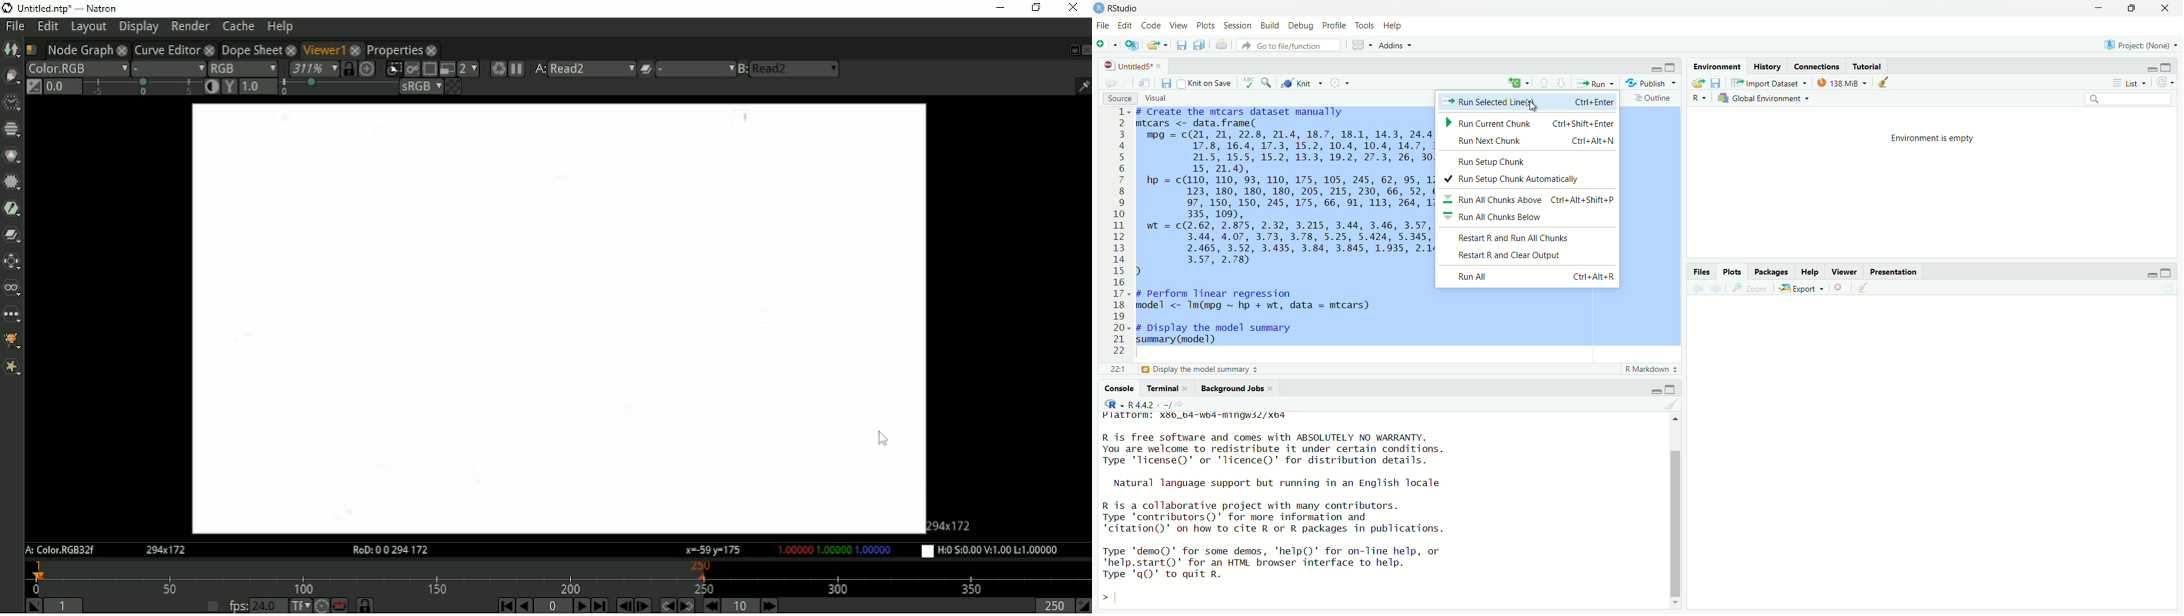 This screenshot has width=2184, height=616. What do you see at coordinates (2166, 68) in the screenshot?
I see `maximize` at bounding box center [2166, 68].